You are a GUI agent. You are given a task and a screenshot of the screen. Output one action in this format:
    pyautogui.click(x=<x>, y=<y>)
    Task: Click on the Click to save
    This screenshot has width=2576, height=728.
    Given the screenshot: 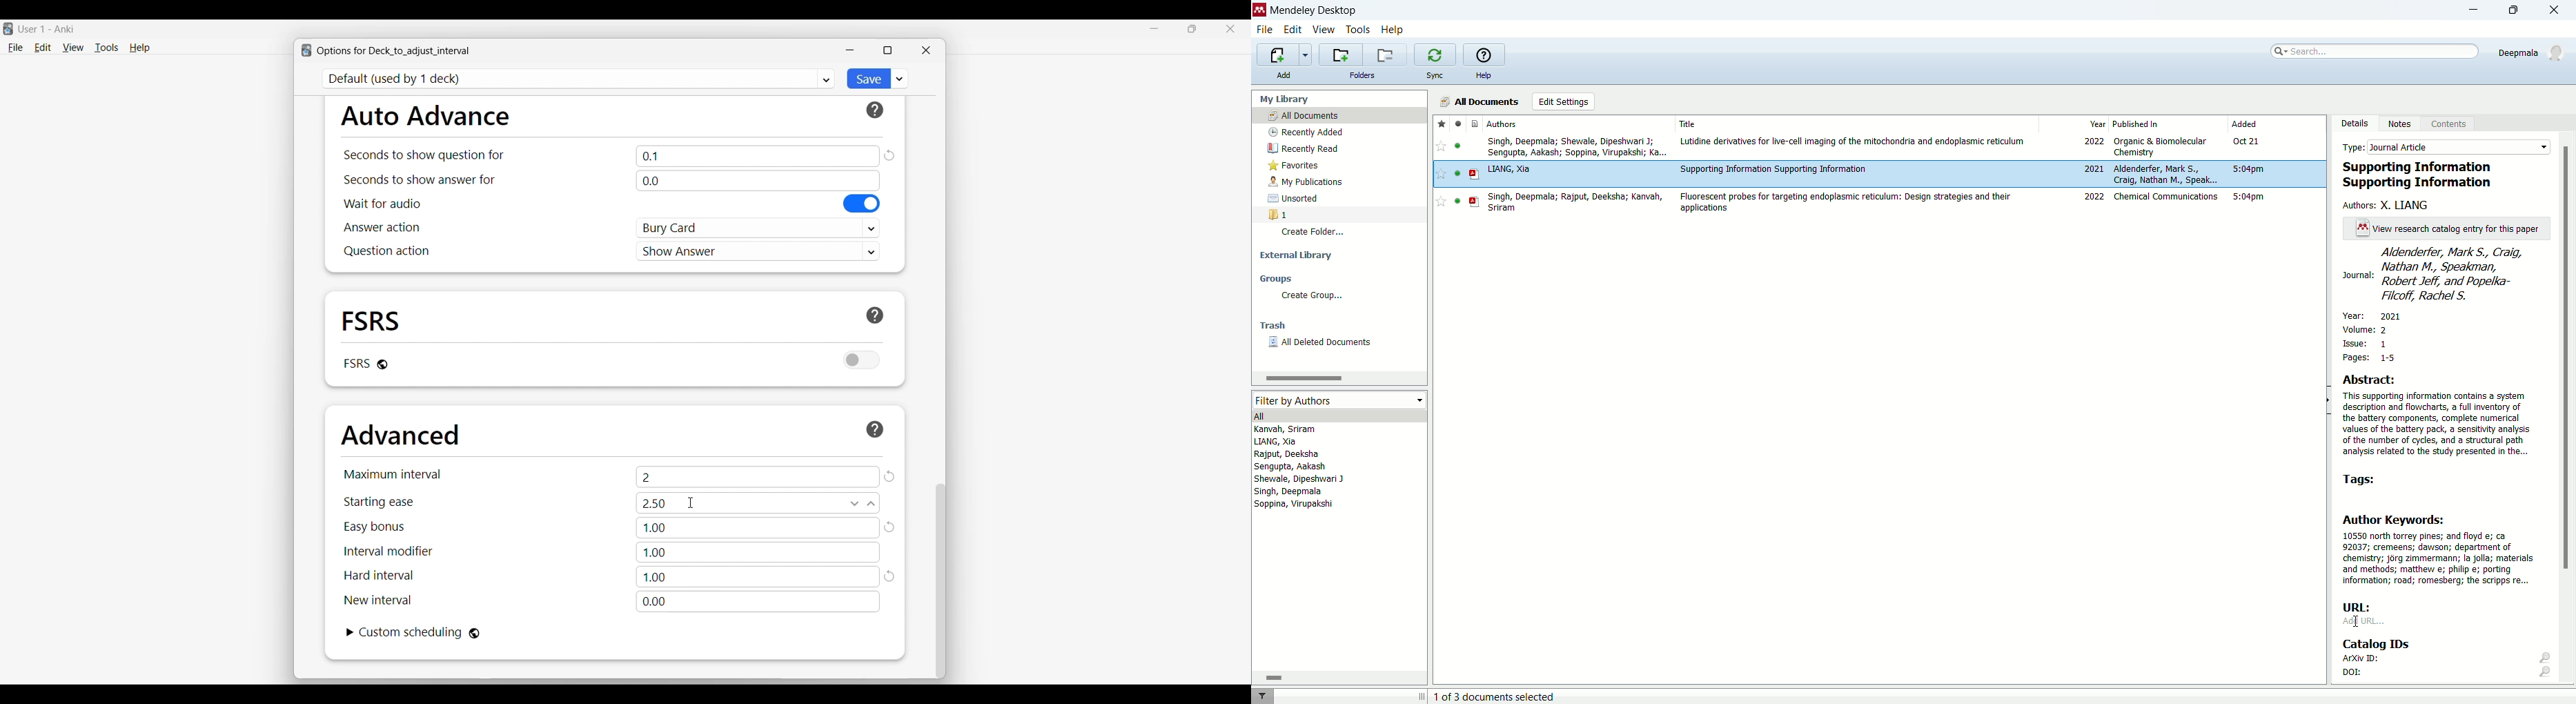 What is the action you would take?
    pyautogui.click(x=867, y=79)
    